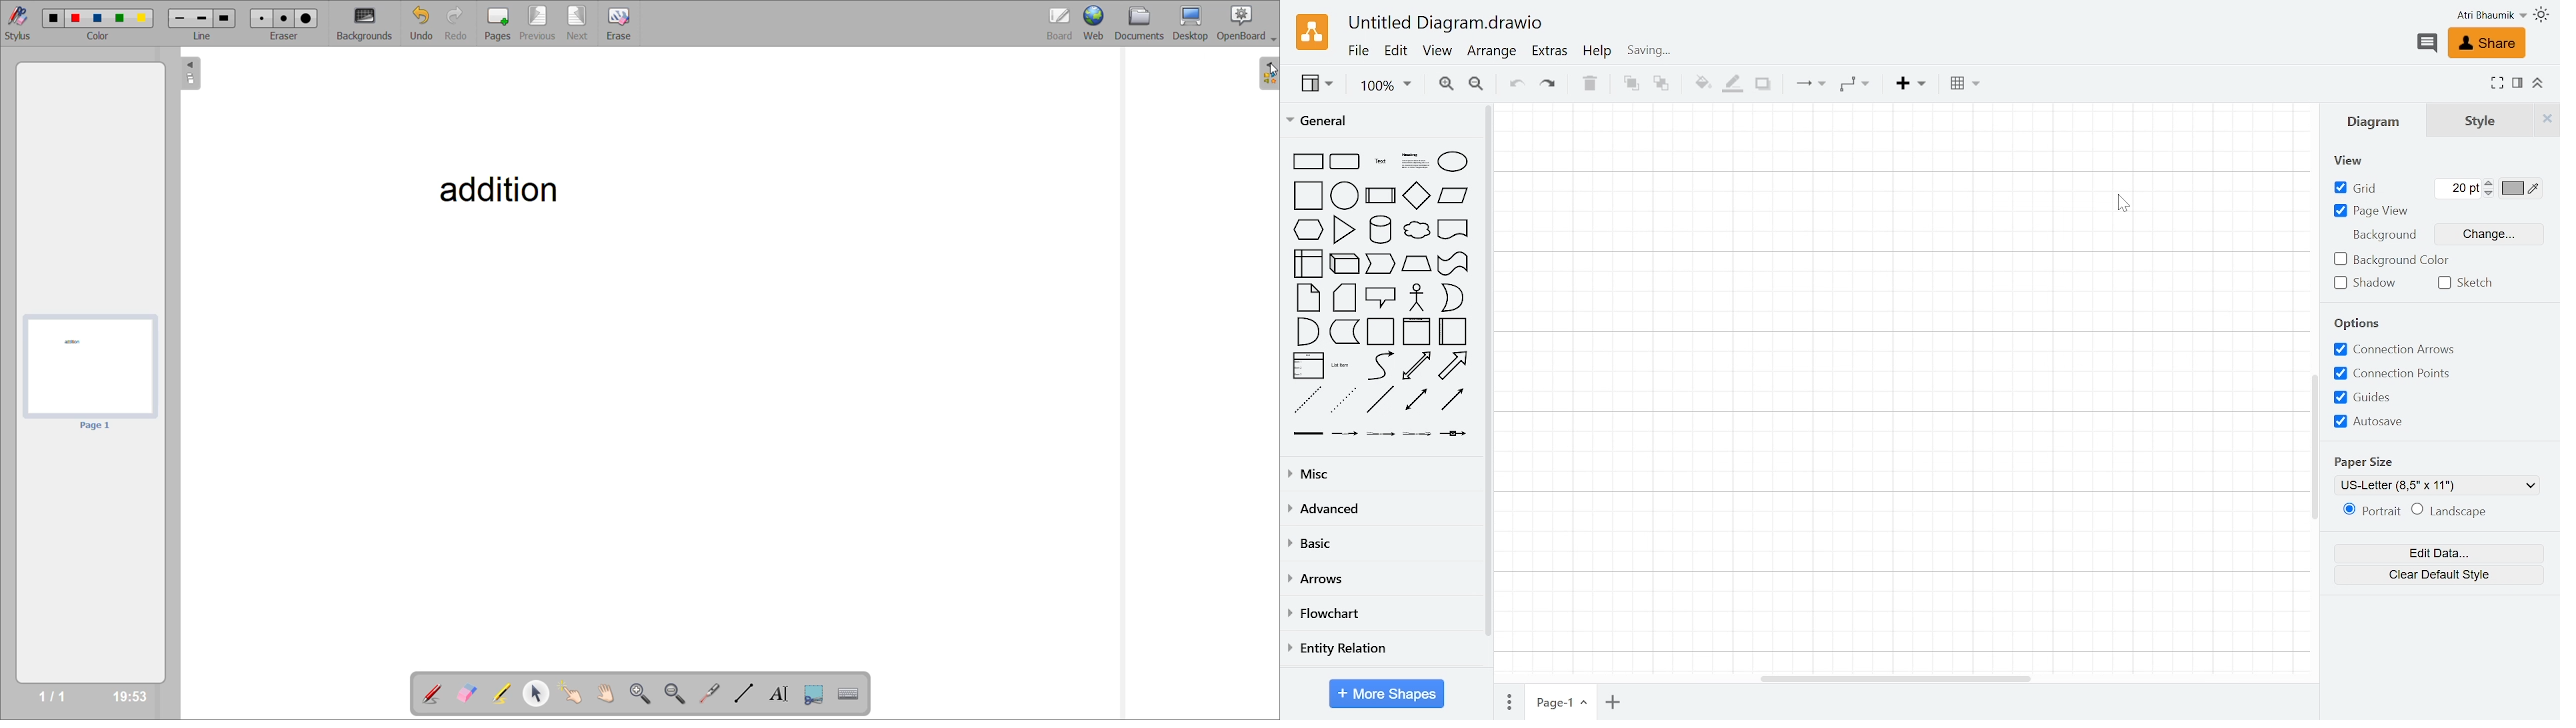 This screenshot has width=2576, height=728. Describe the element at coordinates (460, 24) in the screenshot. I see `redo` at that location.